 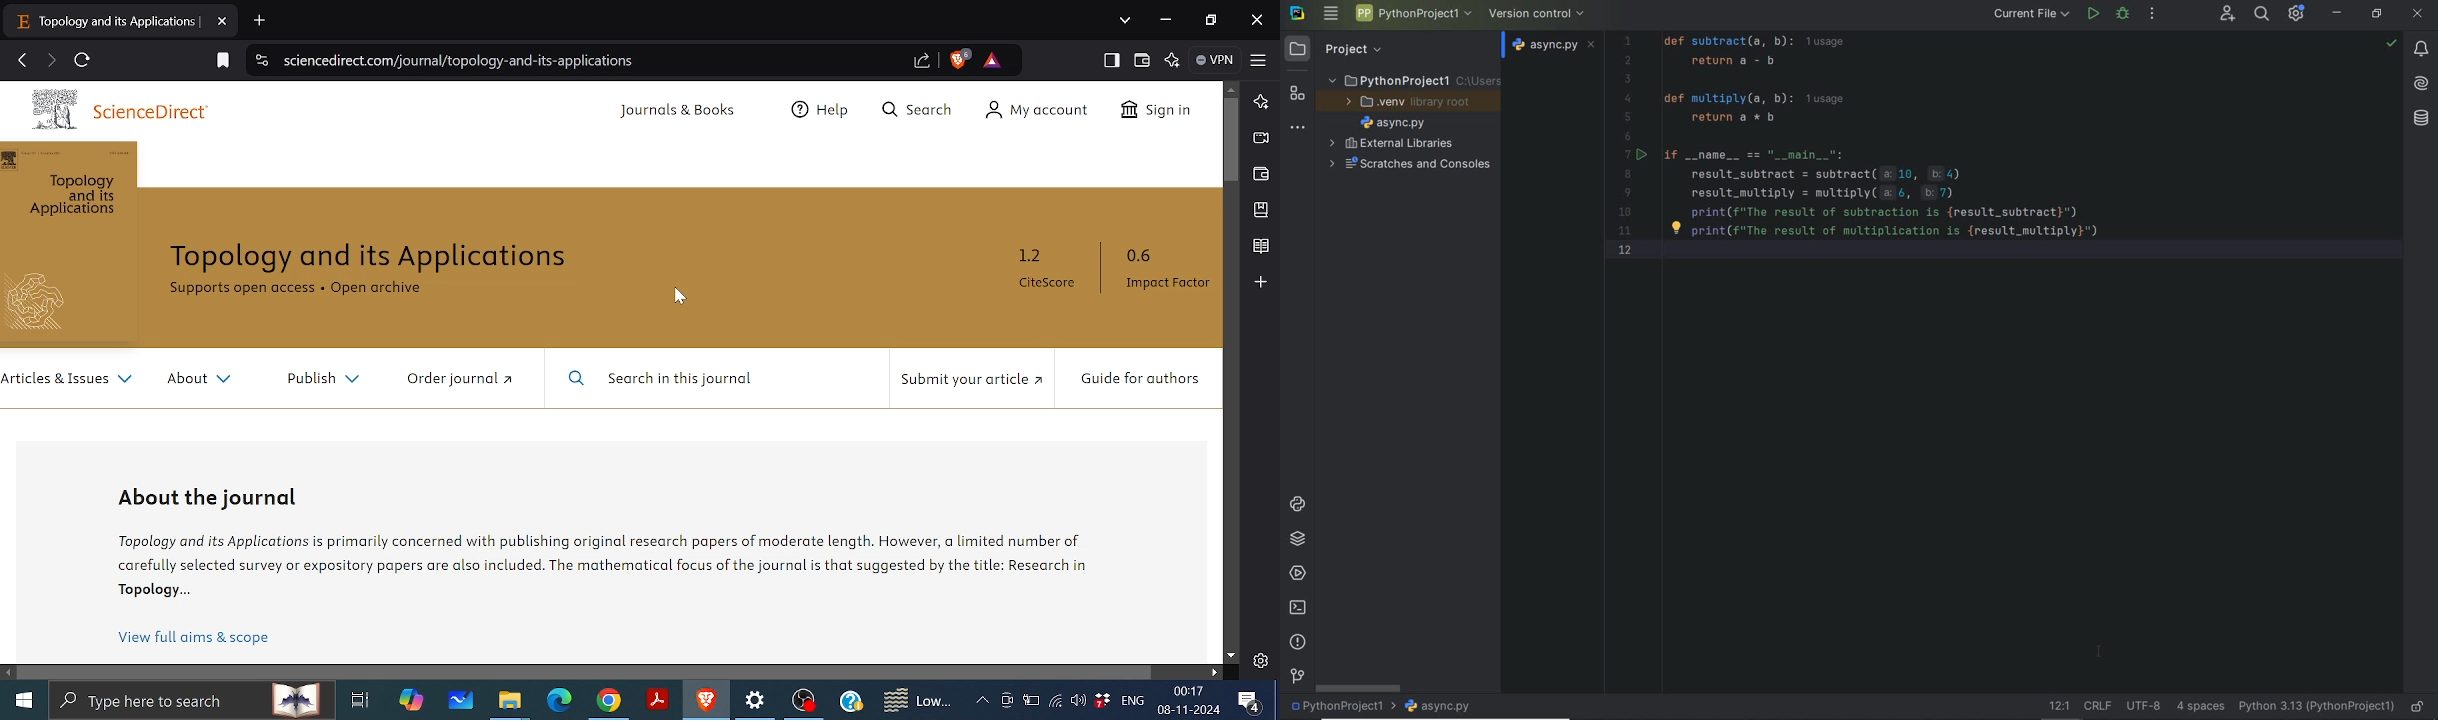 I want to click on supports open access, so click(x=243, y=290).